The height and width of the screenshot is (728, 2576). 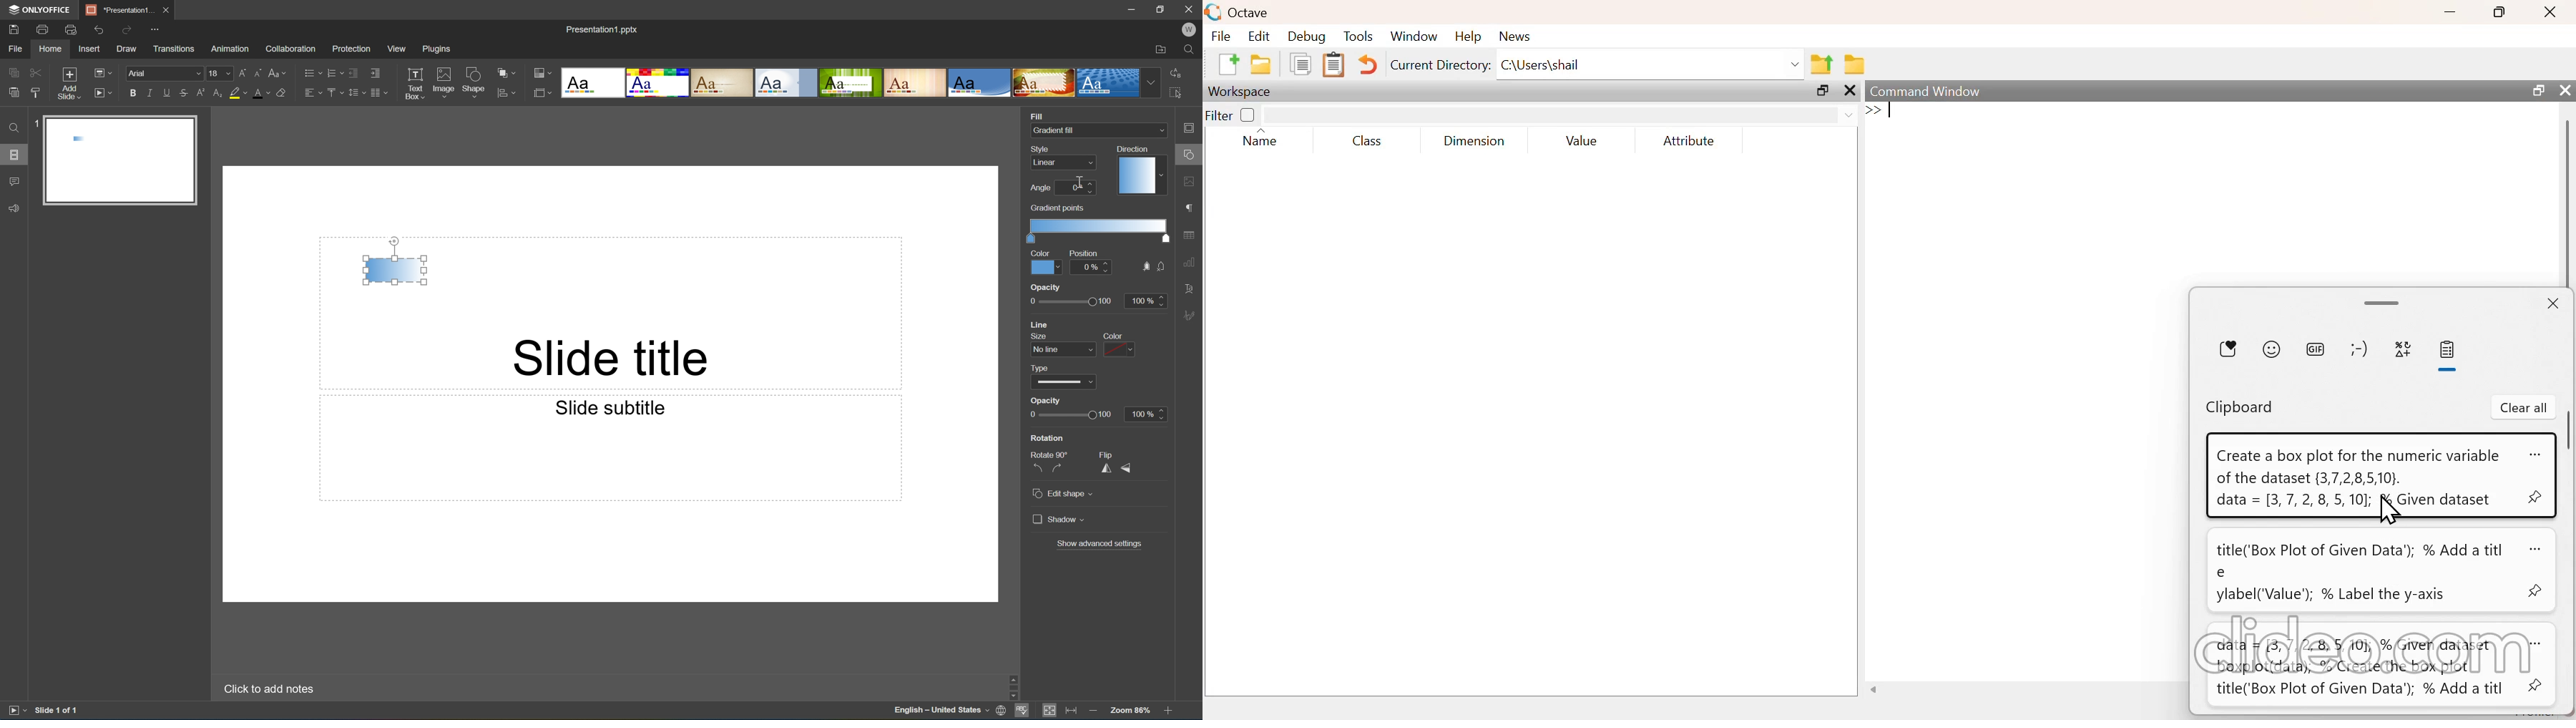 I want to click on kaomoji, so click(x=2356, y=348).